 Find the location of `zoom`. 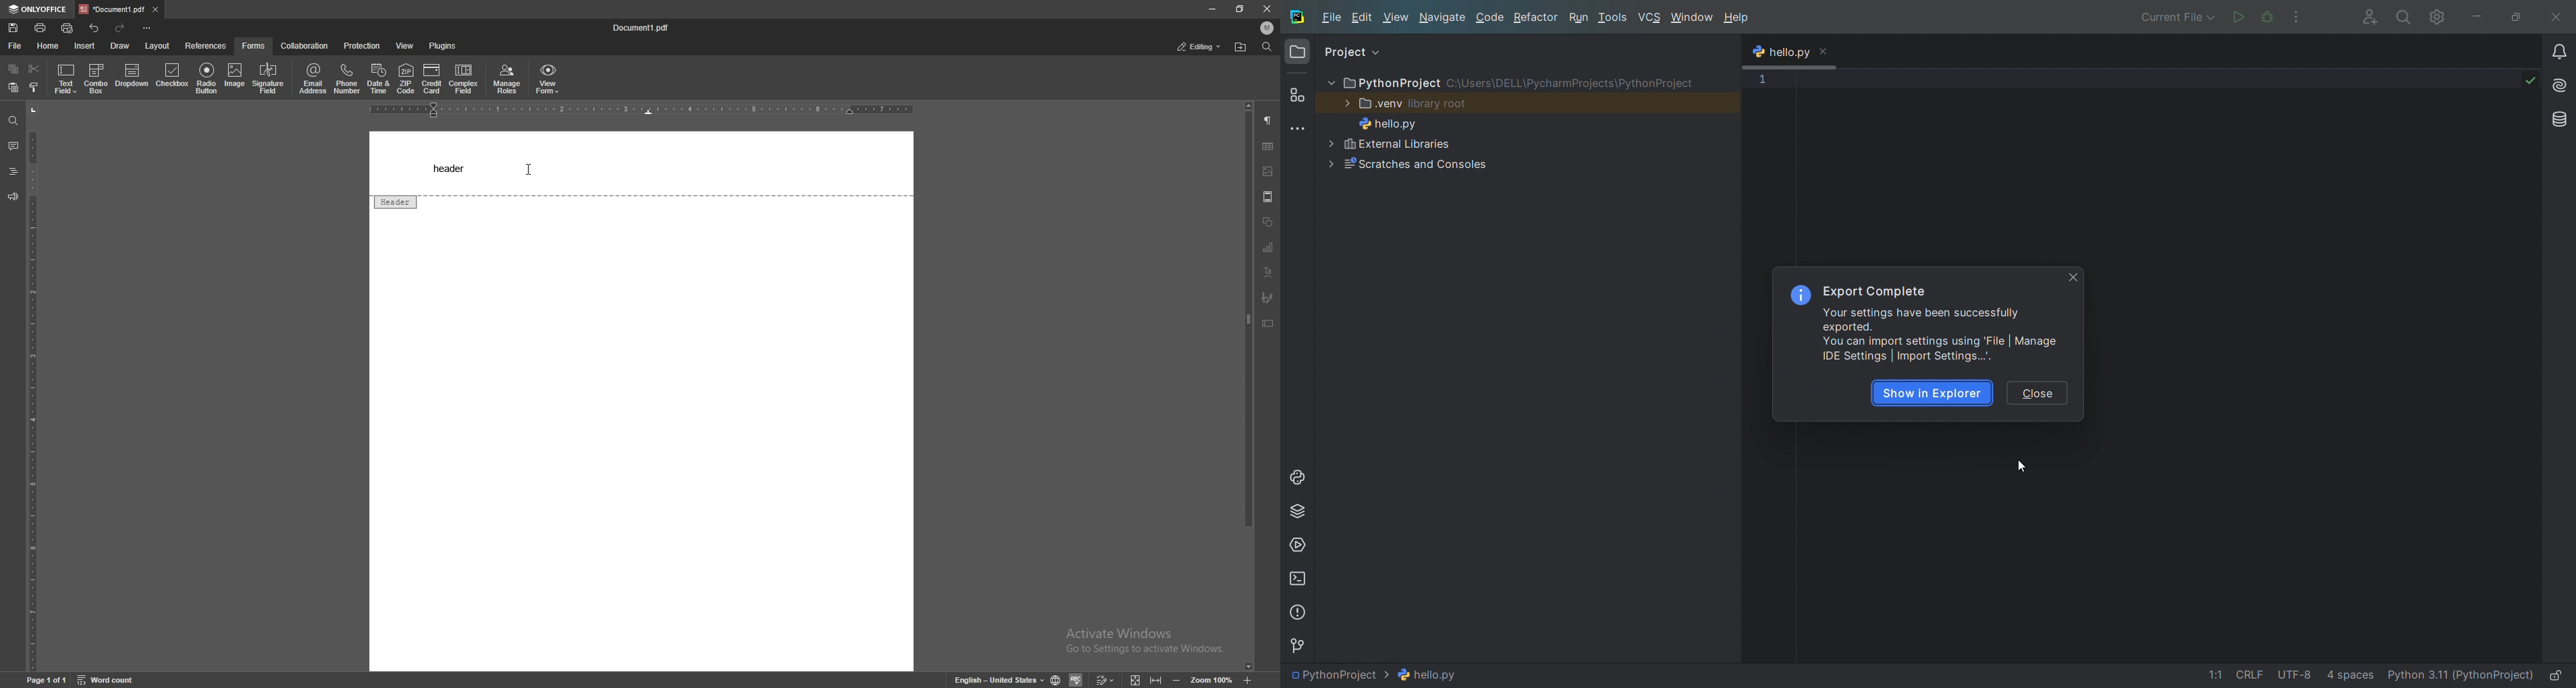

zoom is located at coordinates (1214, 679).